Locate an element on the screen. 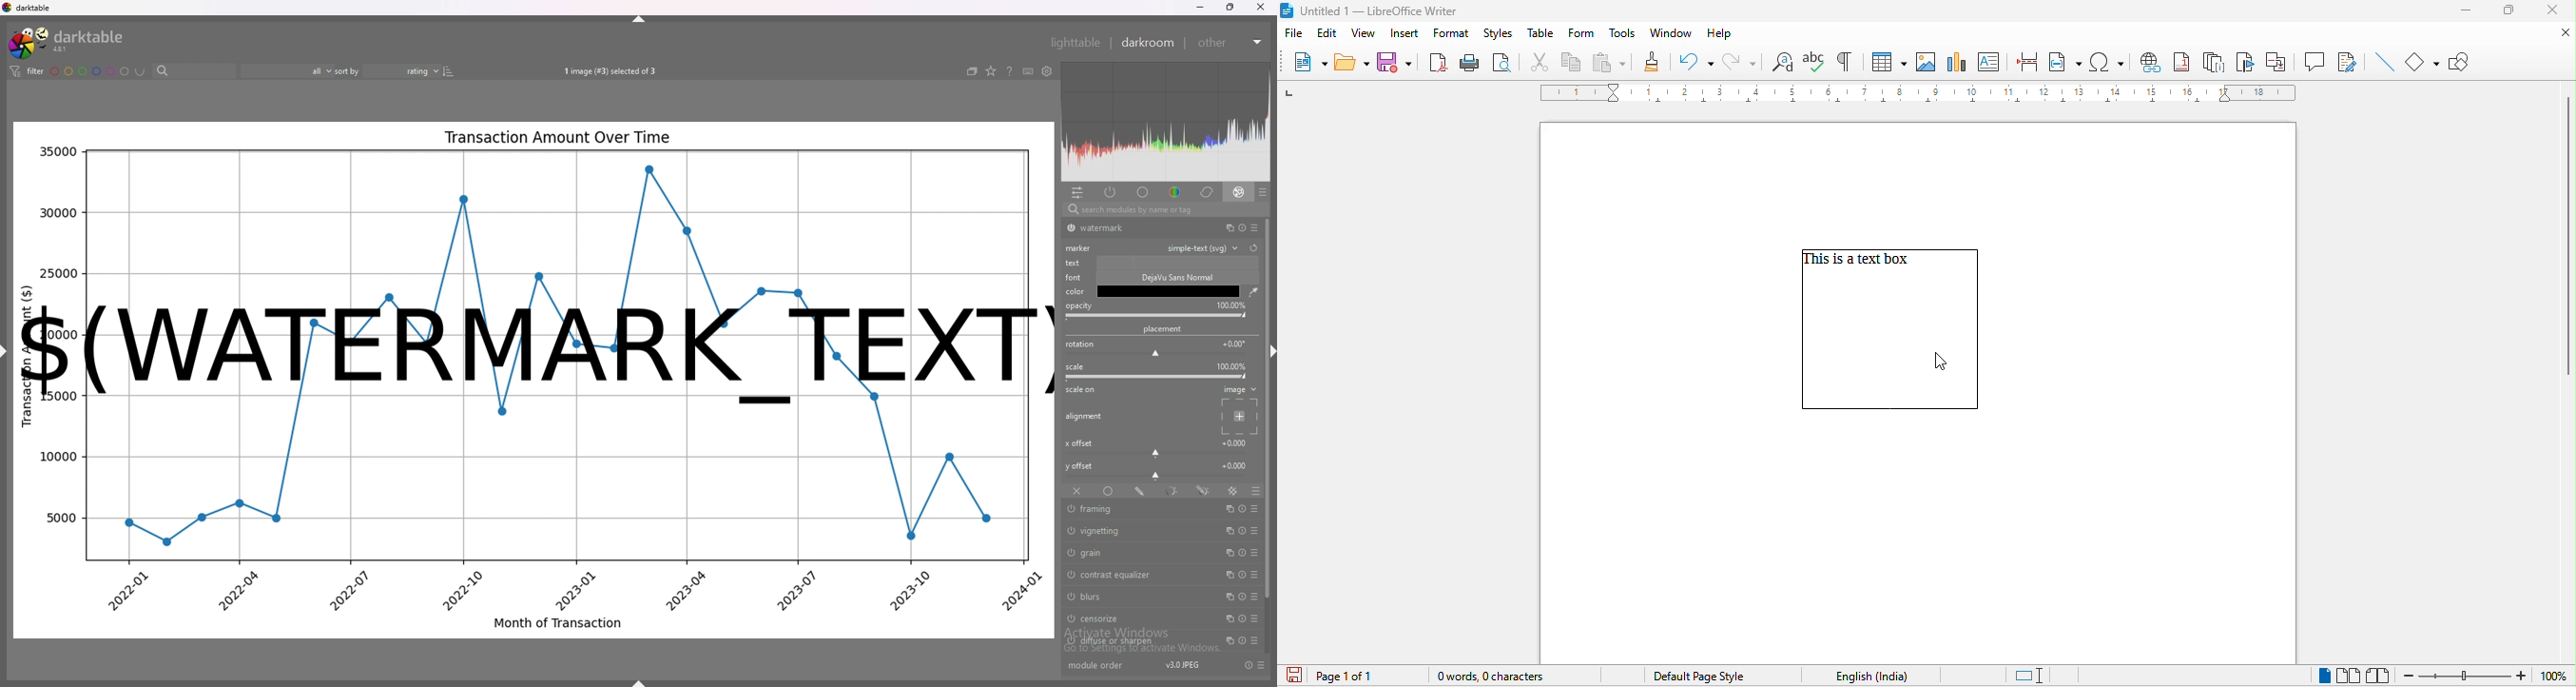 Image resolution: width=2576 pixels, height=700 pixels. multiple instances action is located at coordinates (1228, 575).